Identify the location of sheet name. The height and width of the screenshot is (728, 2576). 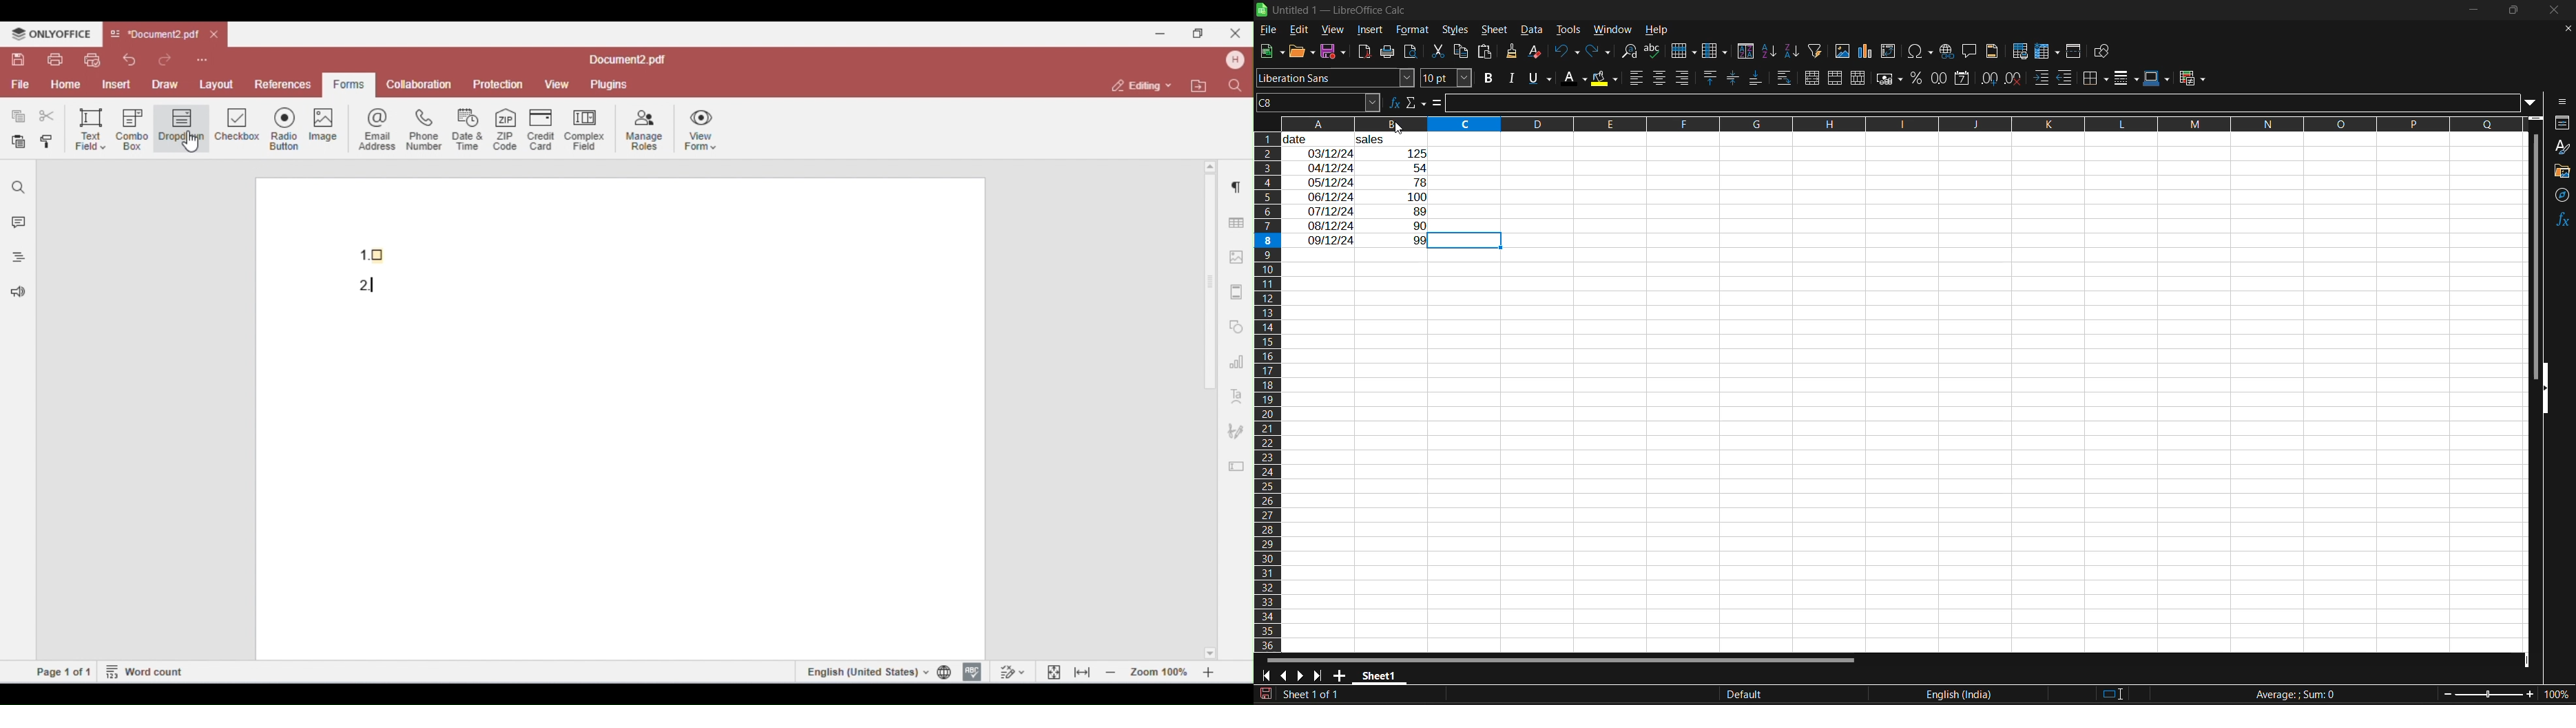
(1378, 676).